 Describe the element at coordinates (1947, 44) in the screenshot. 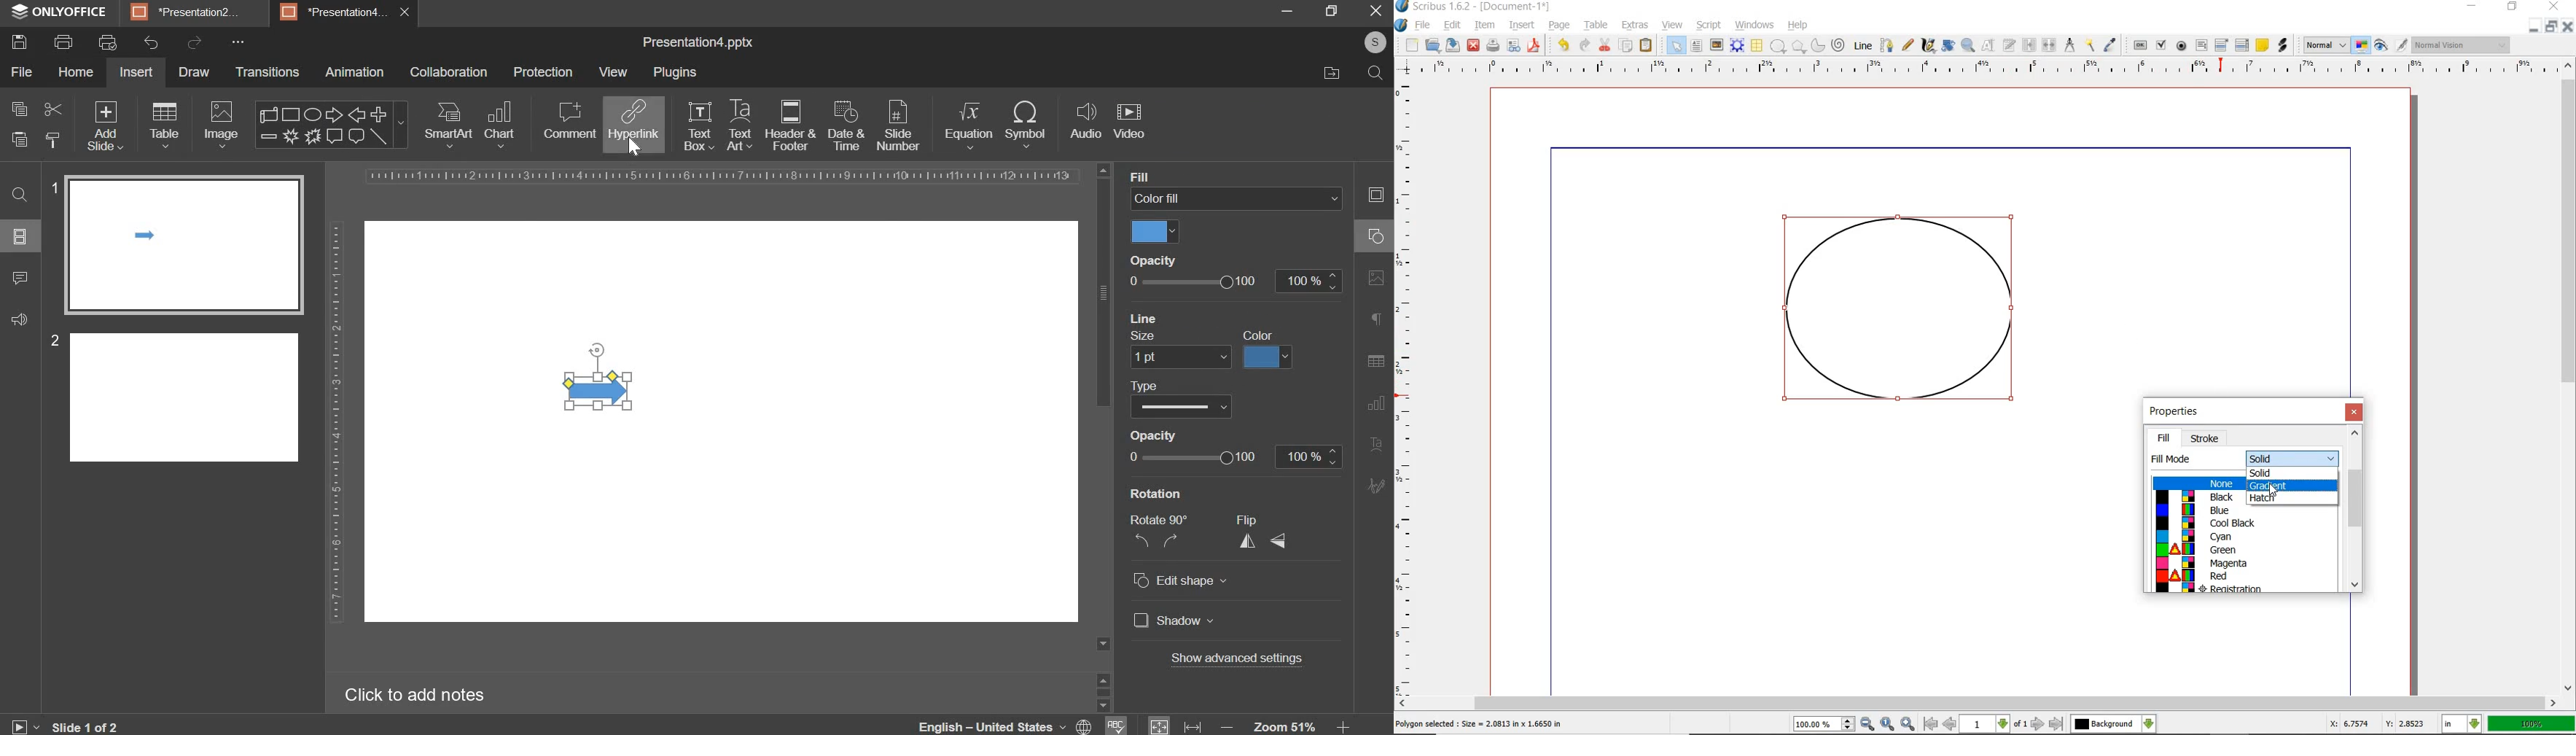

I see `ROTATE ITEM` at that location.